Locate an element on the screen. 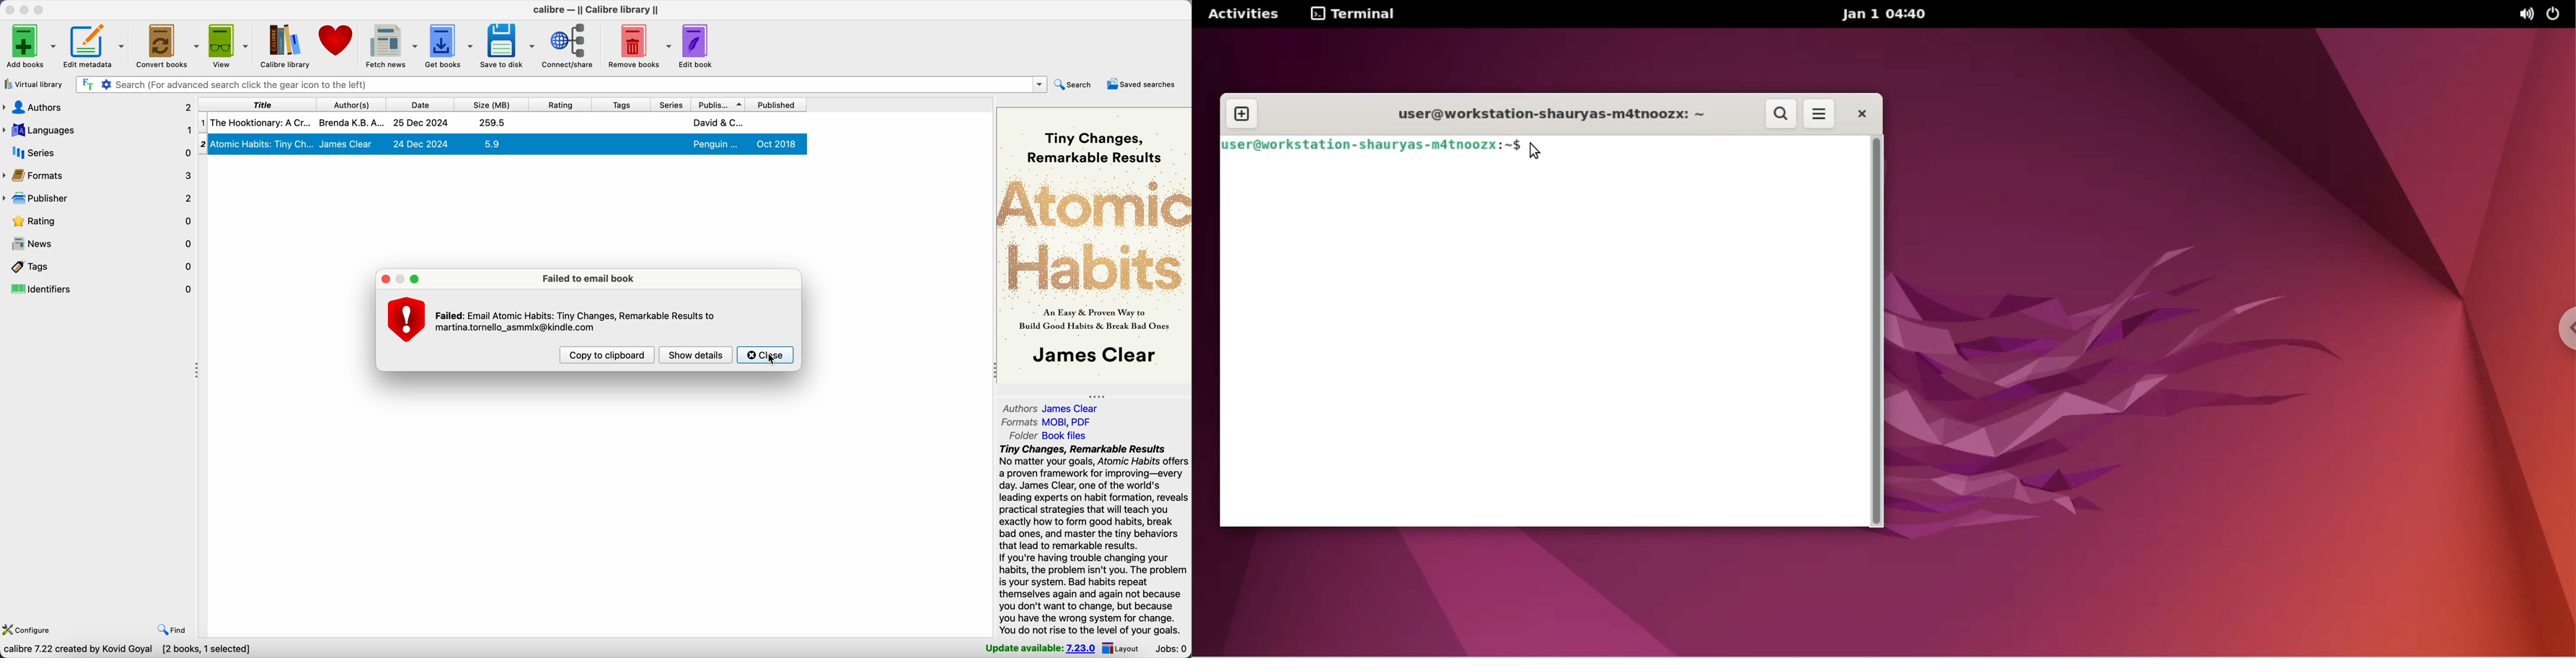 Image resolution: width=2576 pixels, height=672 pixels. 5.9 is located at coordinates (492, 144).